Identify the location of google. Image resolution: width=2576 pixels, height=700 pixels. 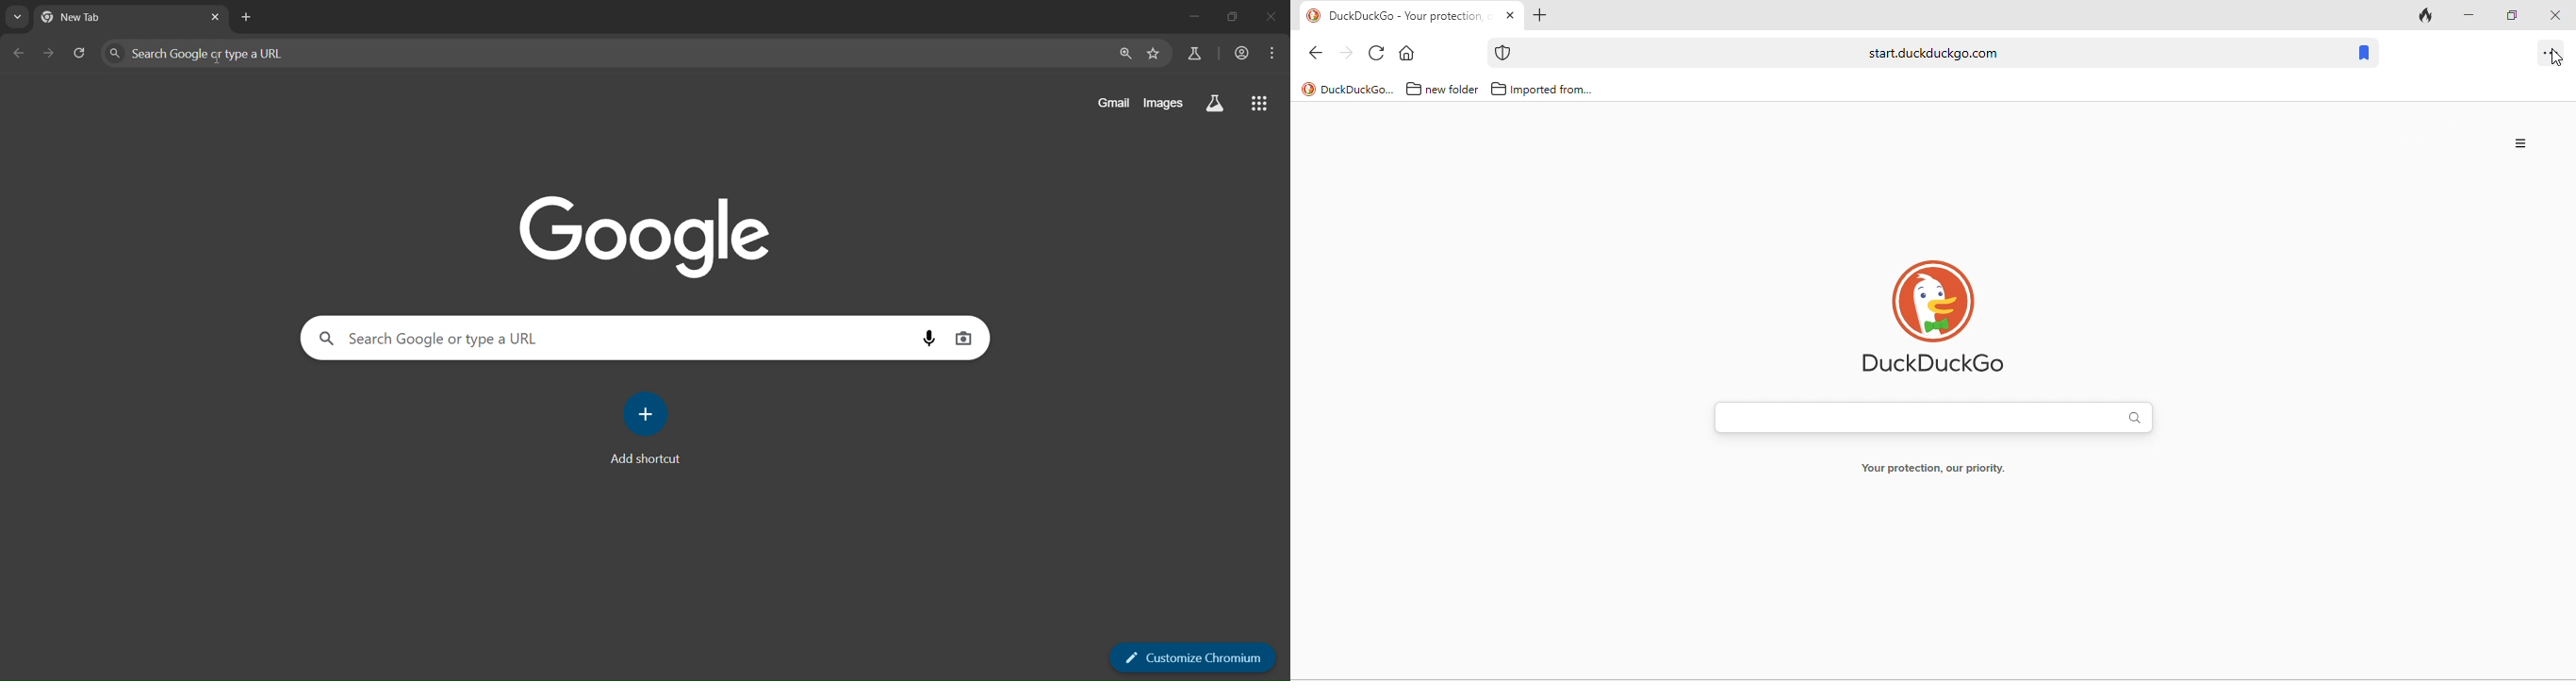
(645, 236).